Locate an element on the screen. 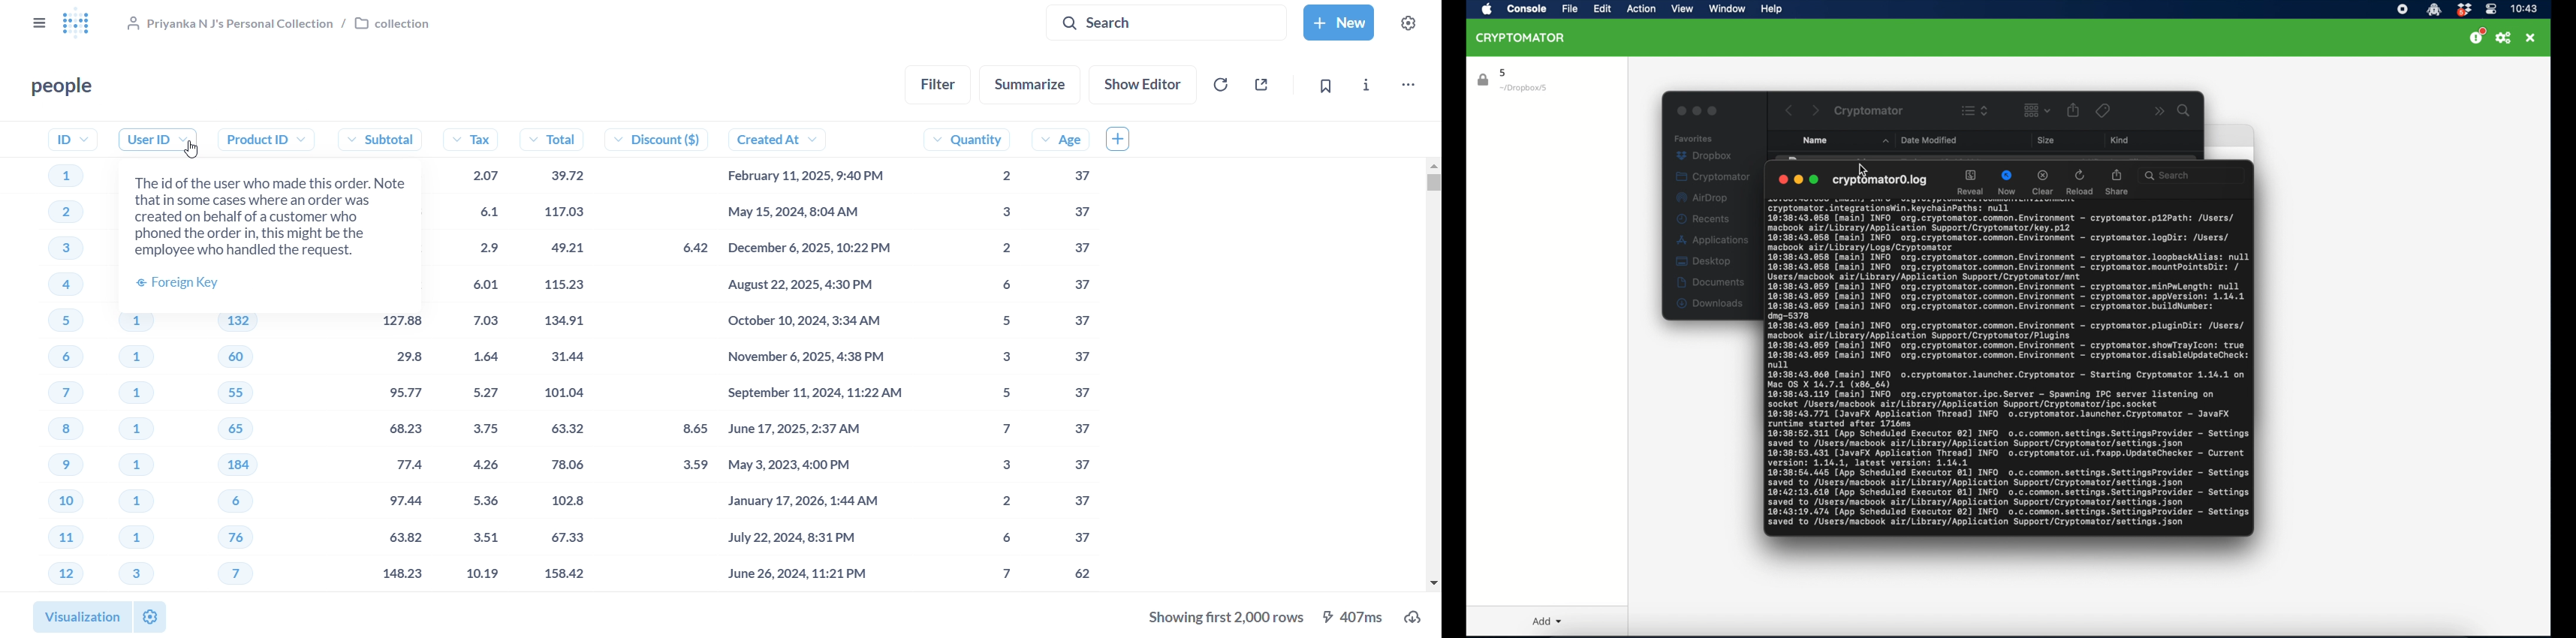  cryptomator icon is located at coordinates (2434, 10).